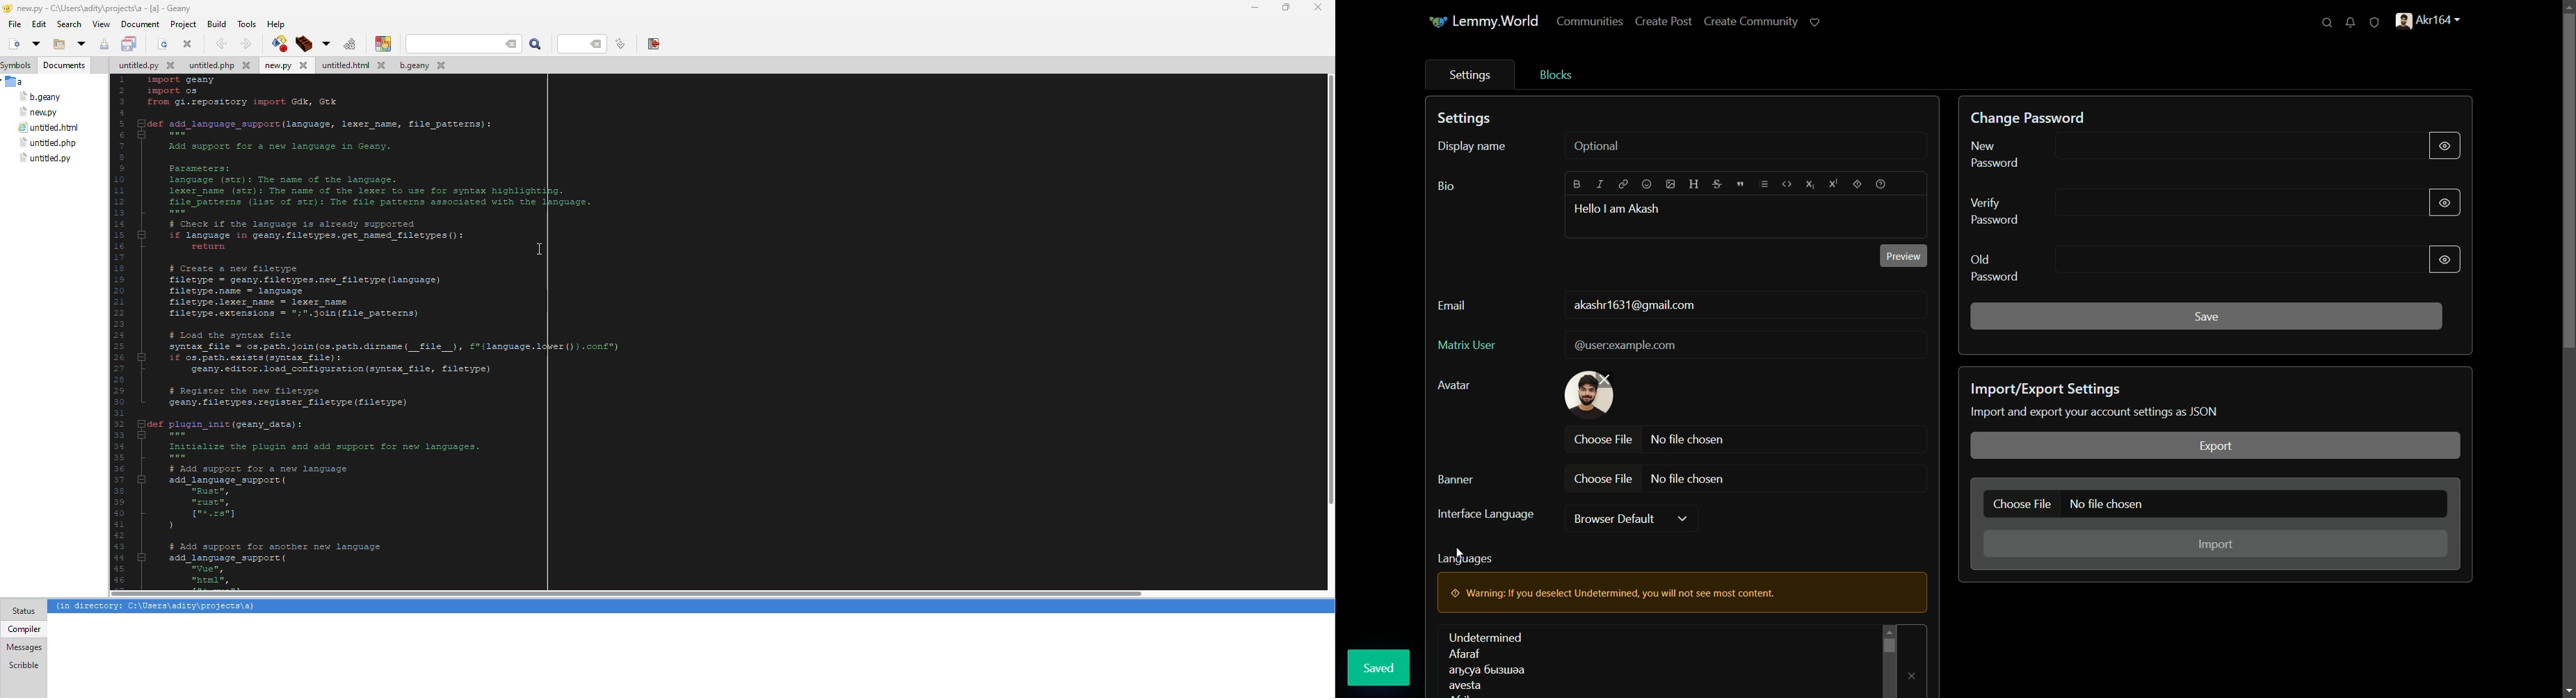 Image resolution: width=2576 pixels, height=700 pixels. I want to click on choose file, so click(1604, 479).